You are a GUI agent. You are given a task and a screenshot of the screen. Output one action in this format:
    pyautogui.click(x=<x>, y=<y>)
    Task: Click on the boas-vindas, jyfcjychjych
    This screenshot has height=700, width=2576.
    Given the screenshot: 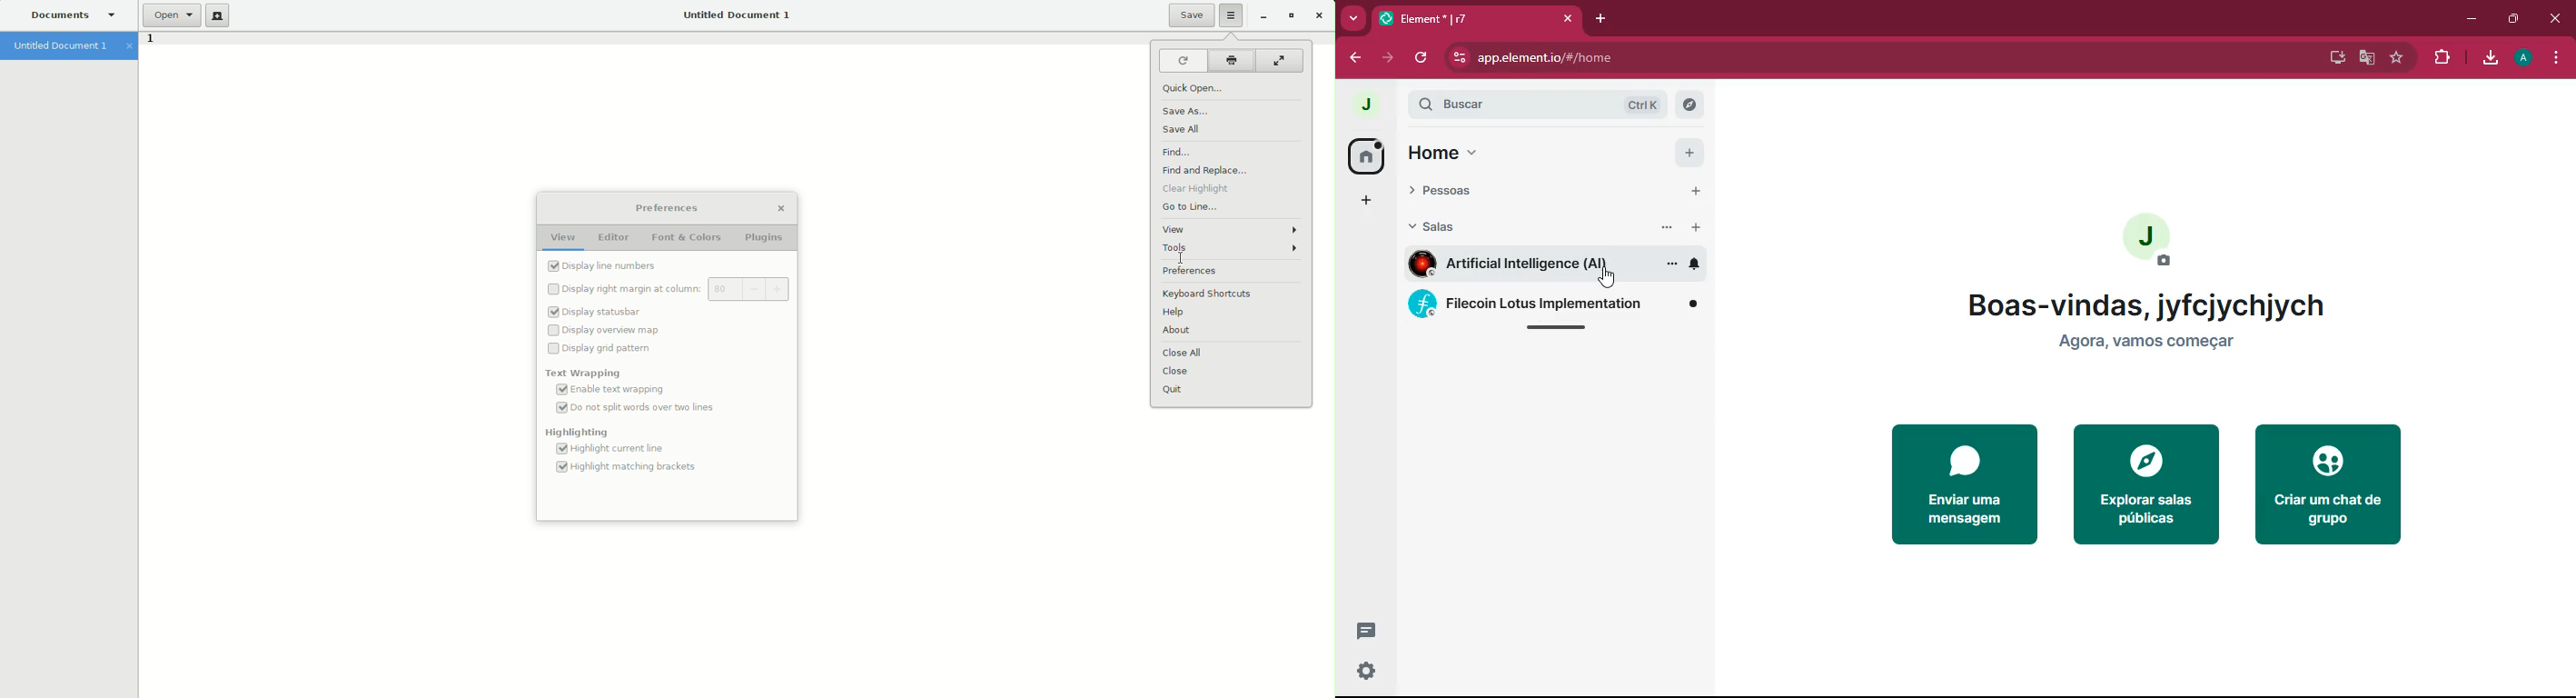 What is the action you would take?
    pyautogui.click(x=2152, y=304)
    